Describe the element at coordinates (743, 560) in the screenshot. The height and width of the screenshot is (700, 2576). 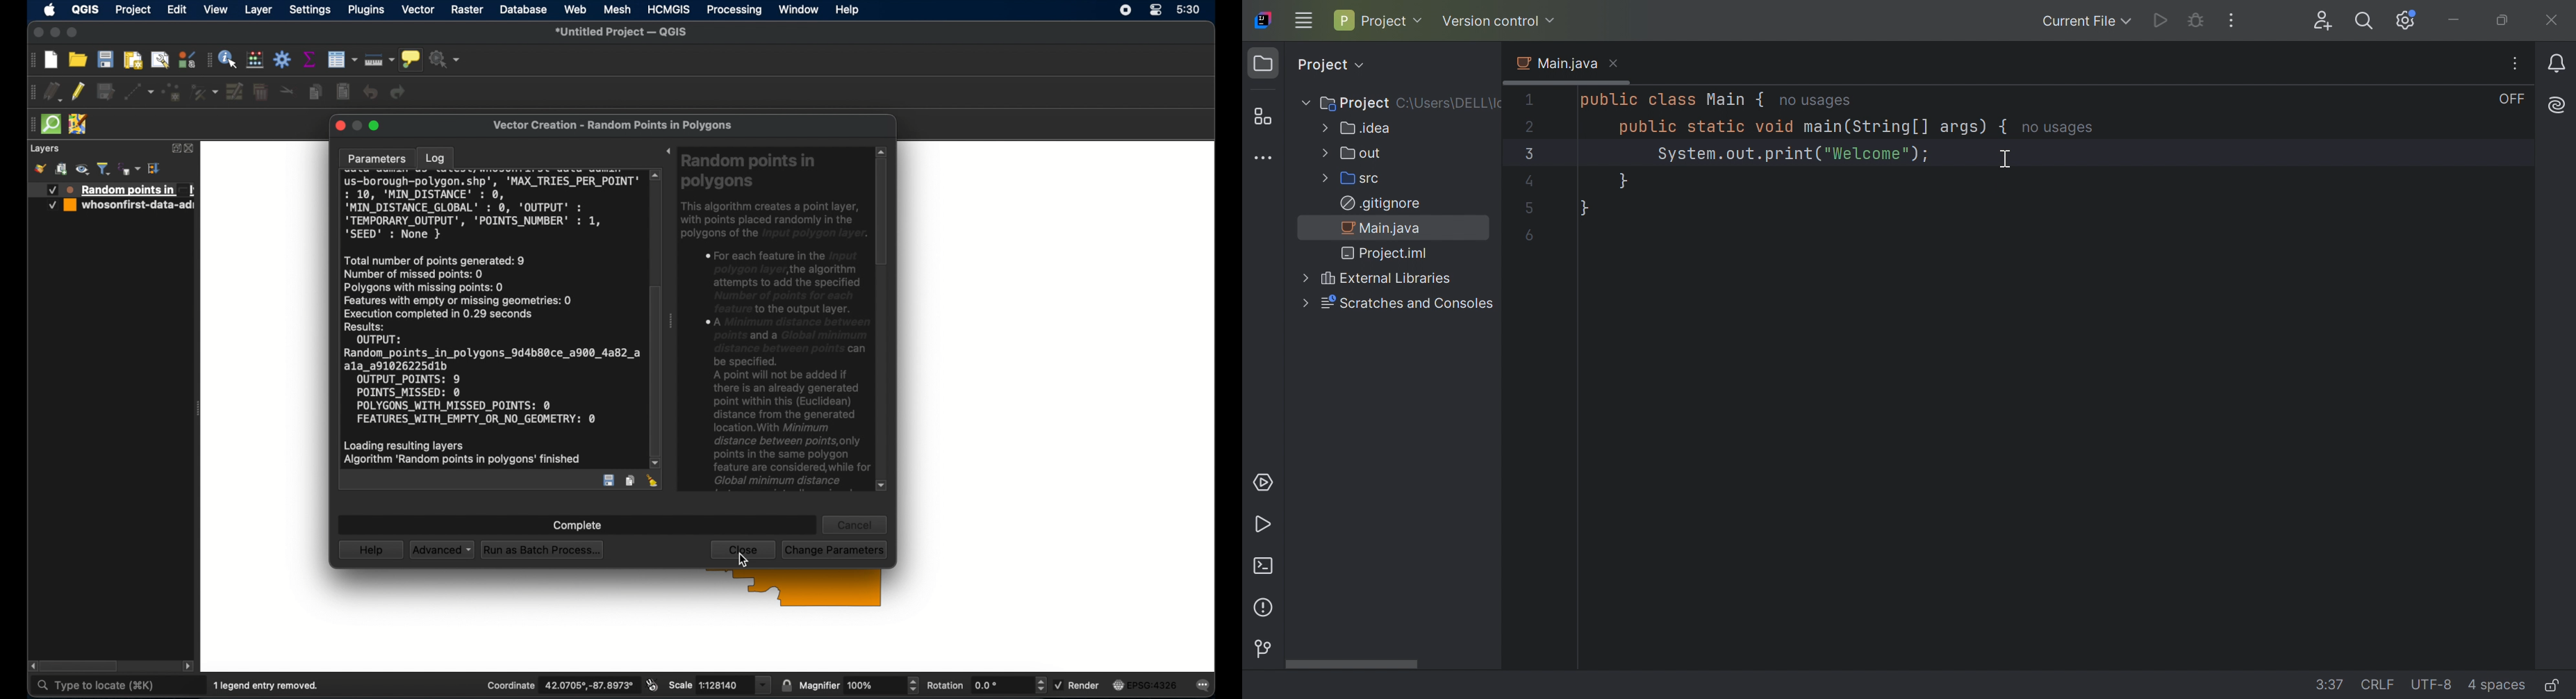
I see `cursor` at that location.